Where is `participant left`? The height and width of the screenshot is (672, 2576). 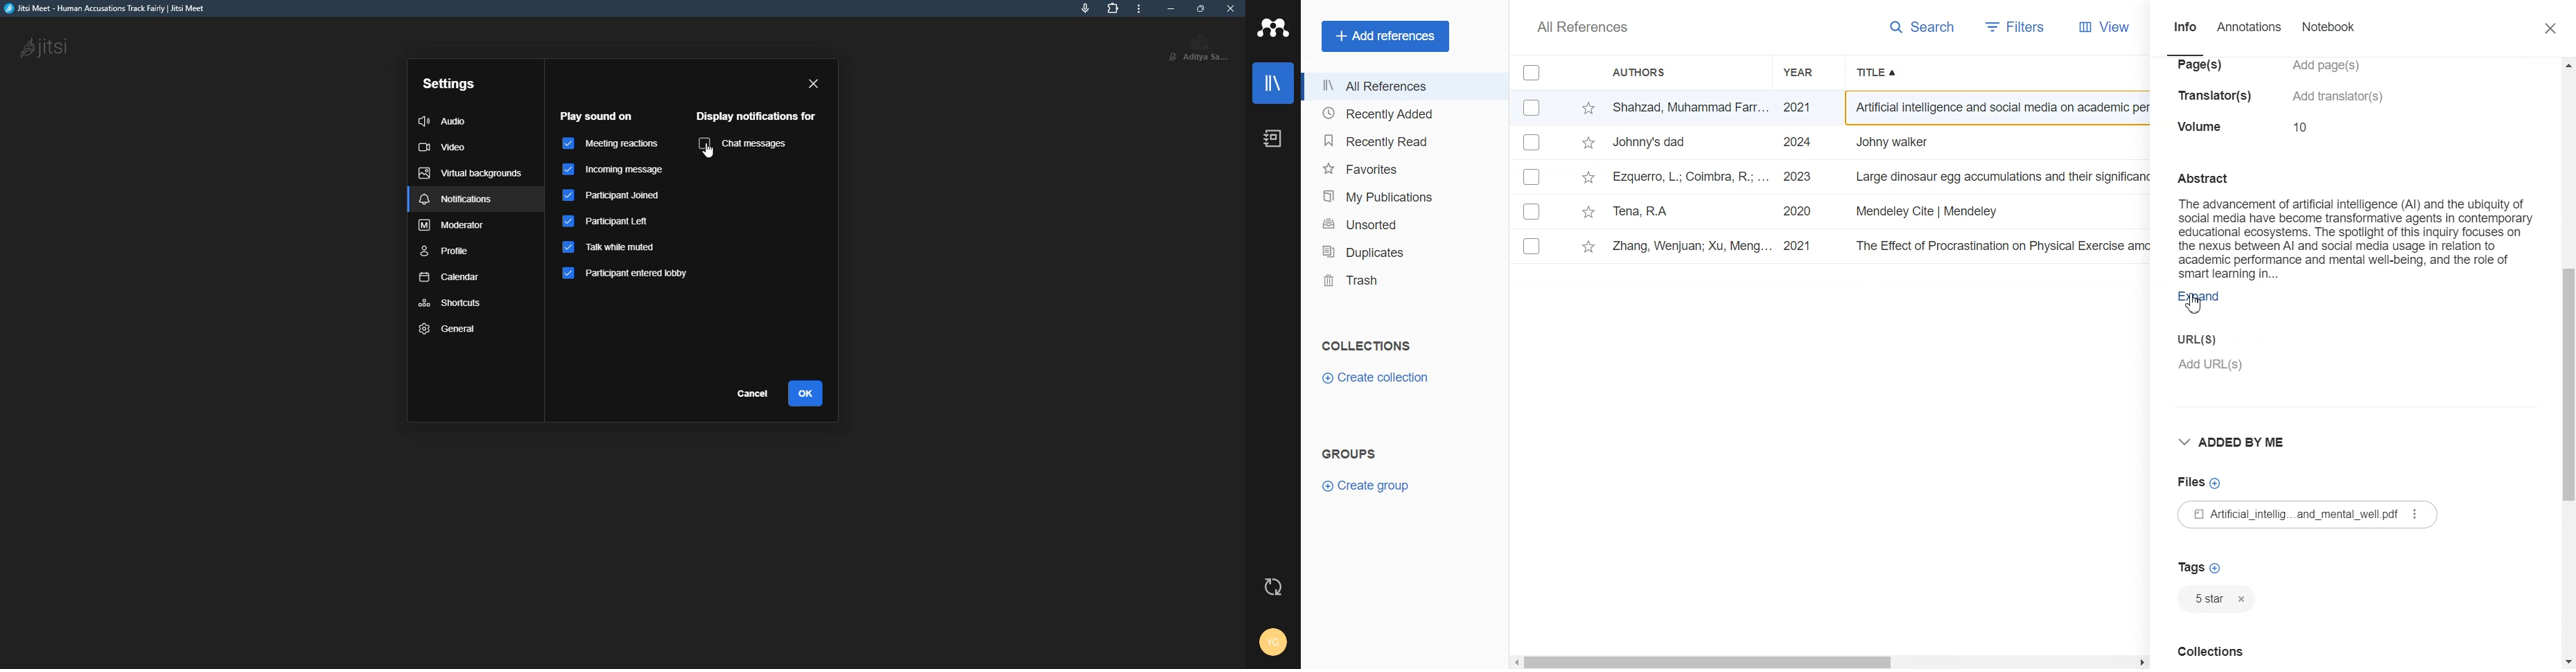
participant left is located at coordinates (611, 224).